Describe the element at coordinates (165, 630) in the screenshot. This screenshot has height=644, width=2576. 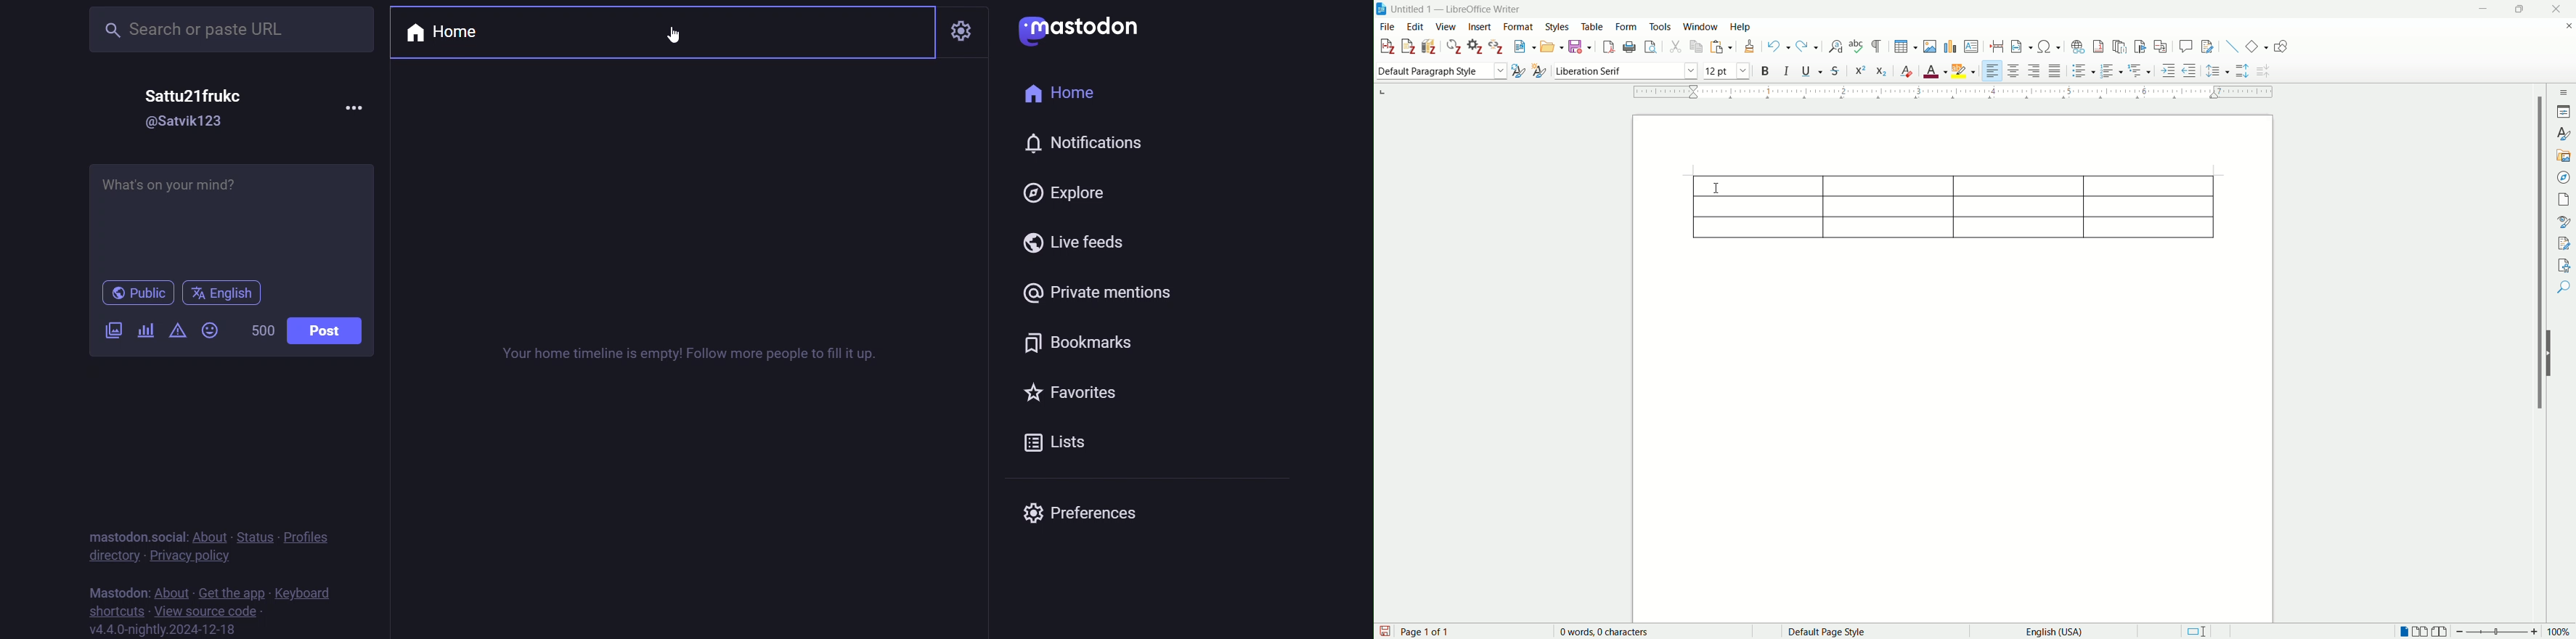
I see `version` at that location.